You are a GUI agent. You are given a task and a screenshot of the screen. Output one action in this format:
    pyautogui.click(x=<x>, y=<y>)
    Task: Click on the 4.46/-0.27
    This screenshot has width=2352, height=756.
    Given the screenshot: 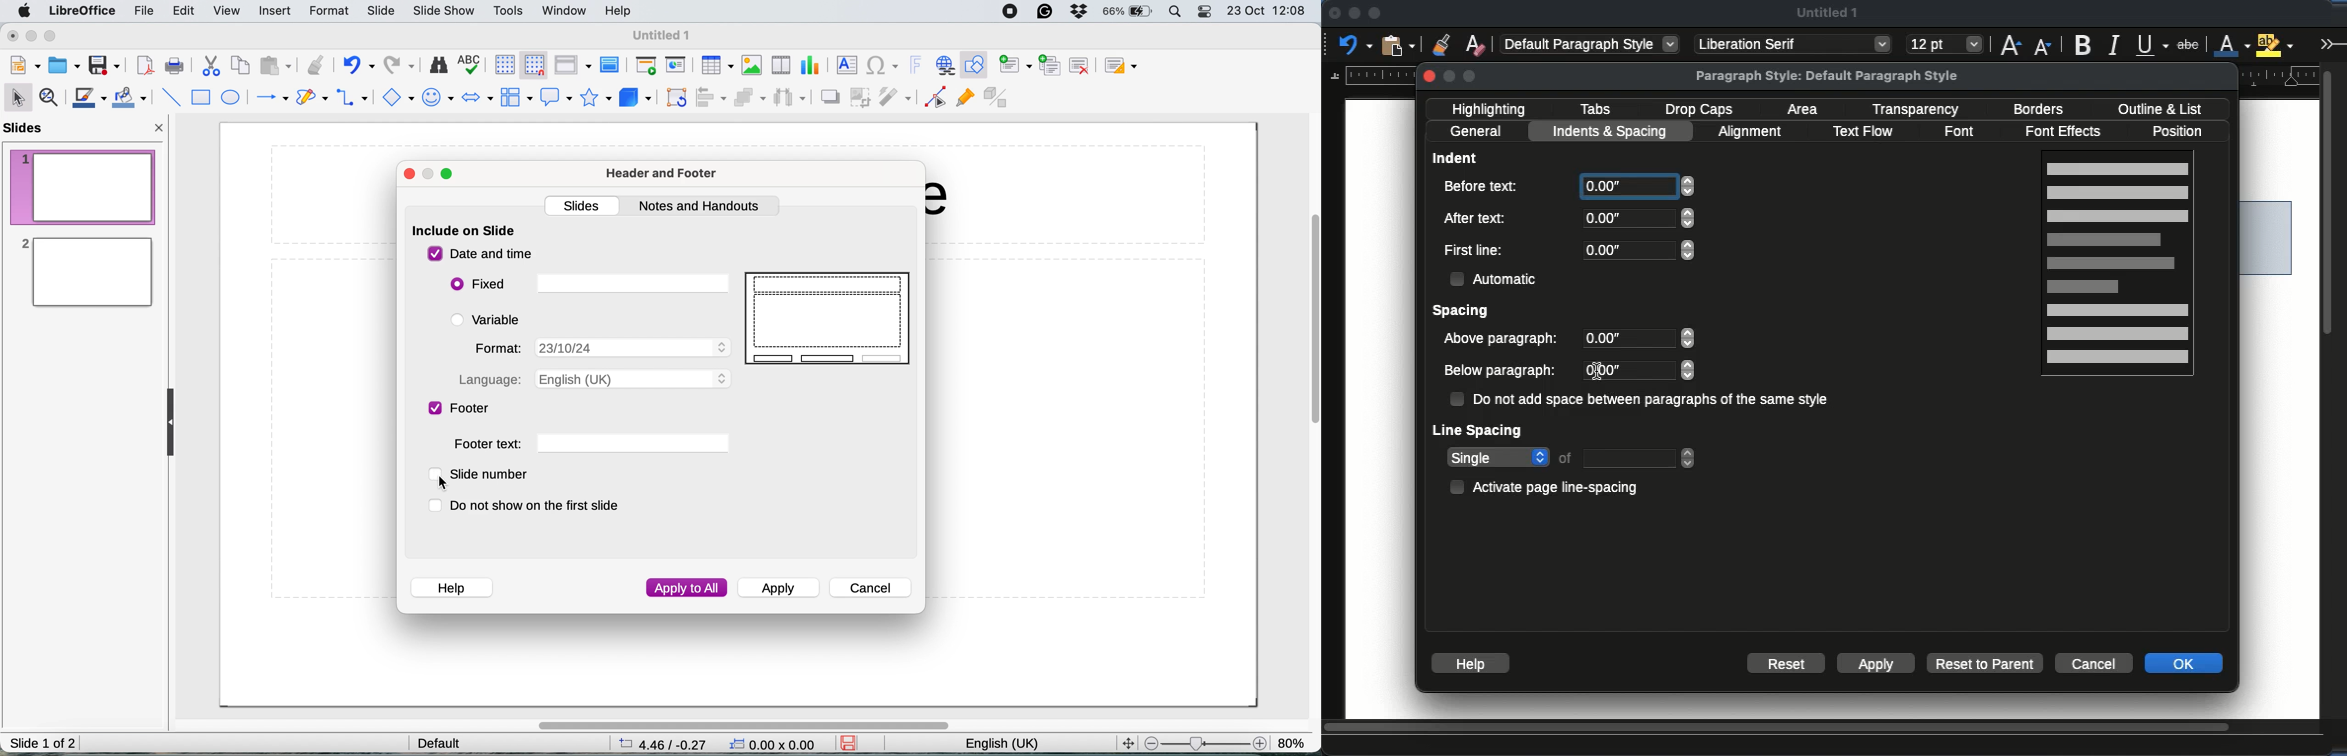 What is the action you would take?
    pyautogui.click(x=670, y=744)
    